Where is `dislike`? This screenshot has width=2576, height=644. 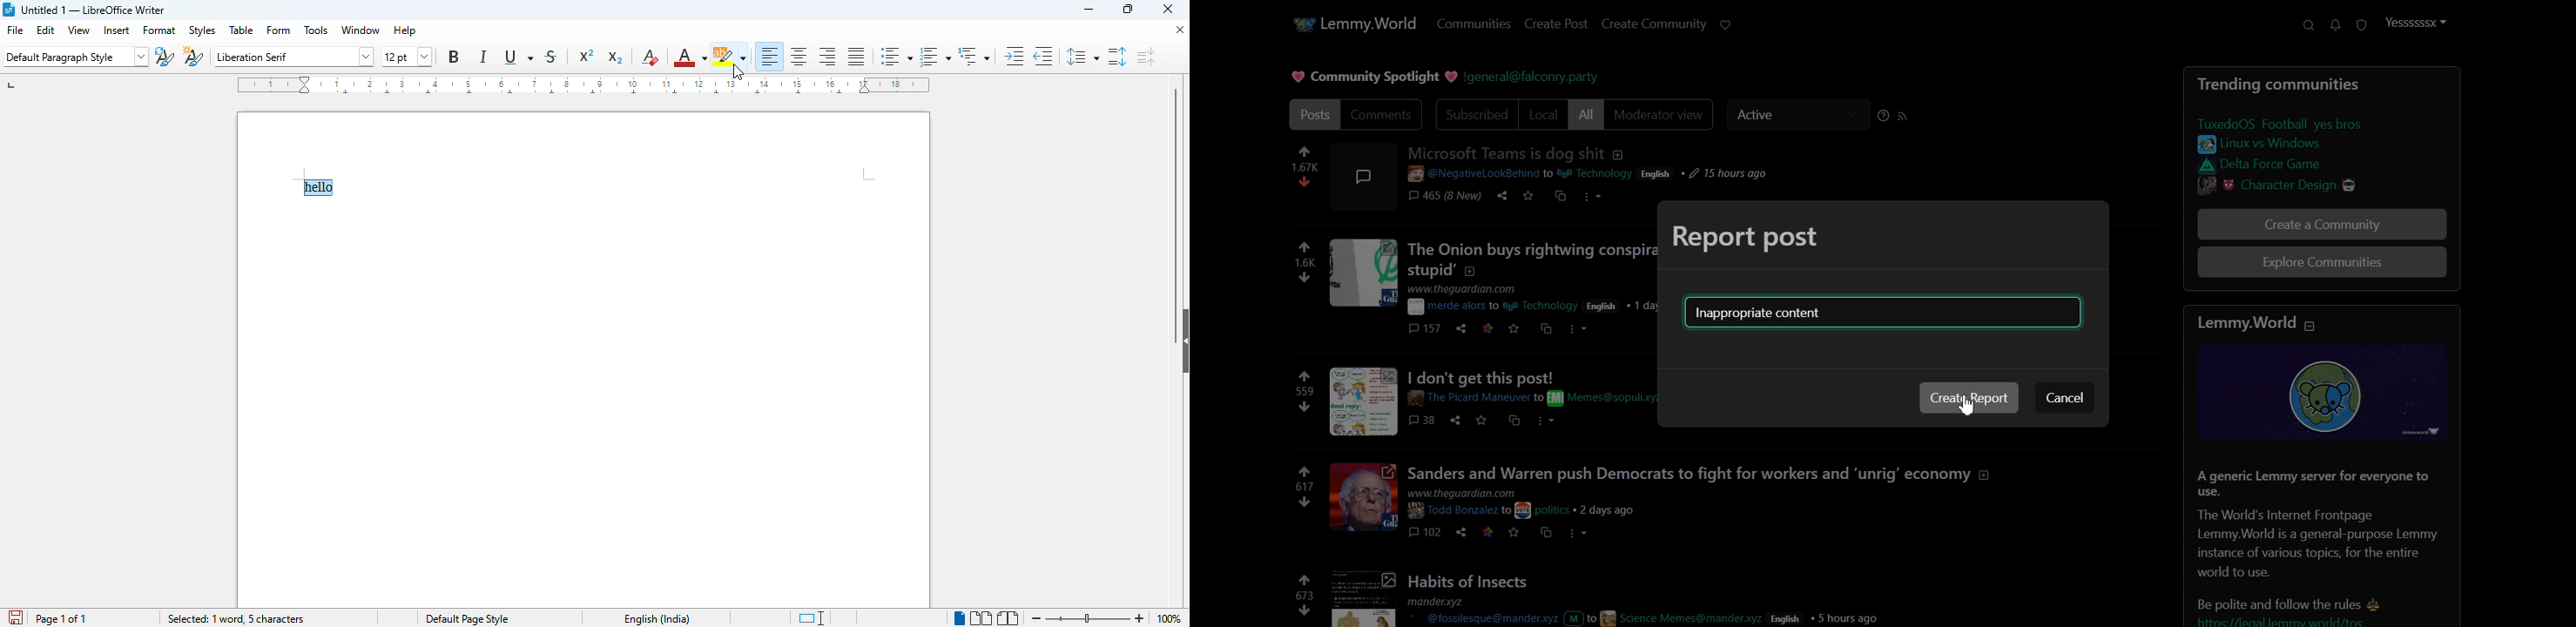 dislike is located at coordinates (1306, 503).